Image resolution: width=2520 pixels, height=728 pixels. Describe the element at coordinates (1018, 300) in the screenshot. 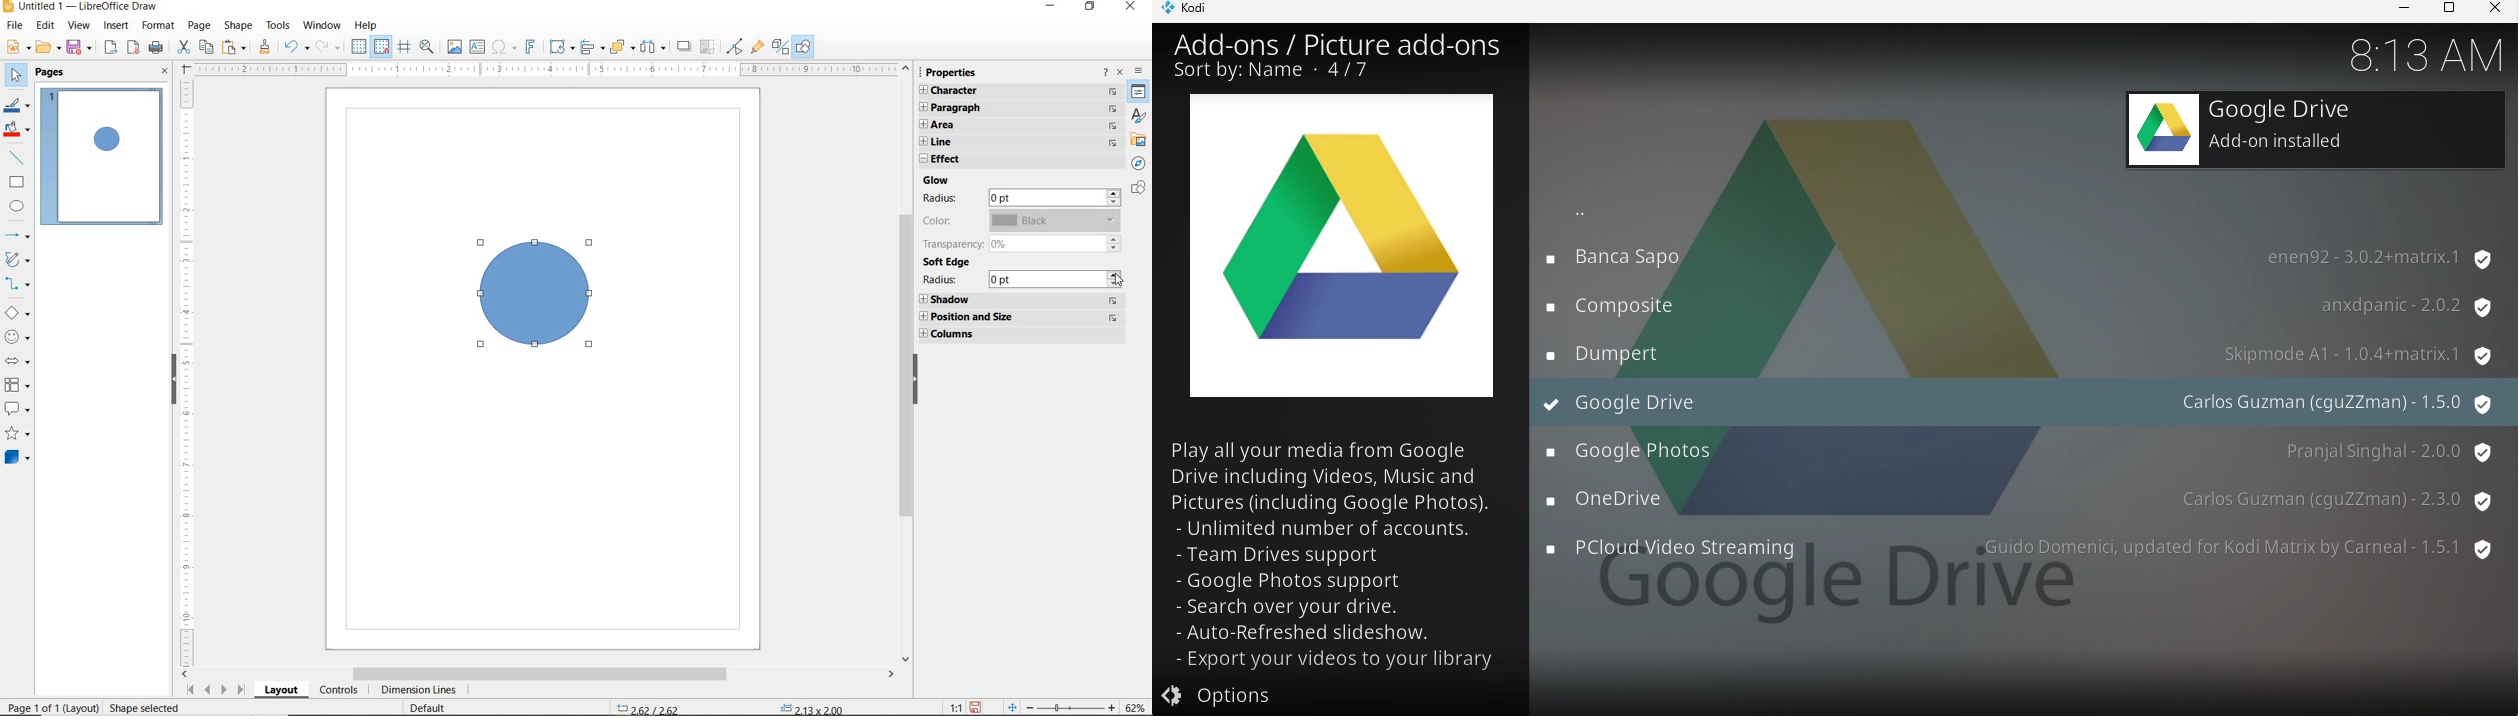

I see `SHADOW` at that location.